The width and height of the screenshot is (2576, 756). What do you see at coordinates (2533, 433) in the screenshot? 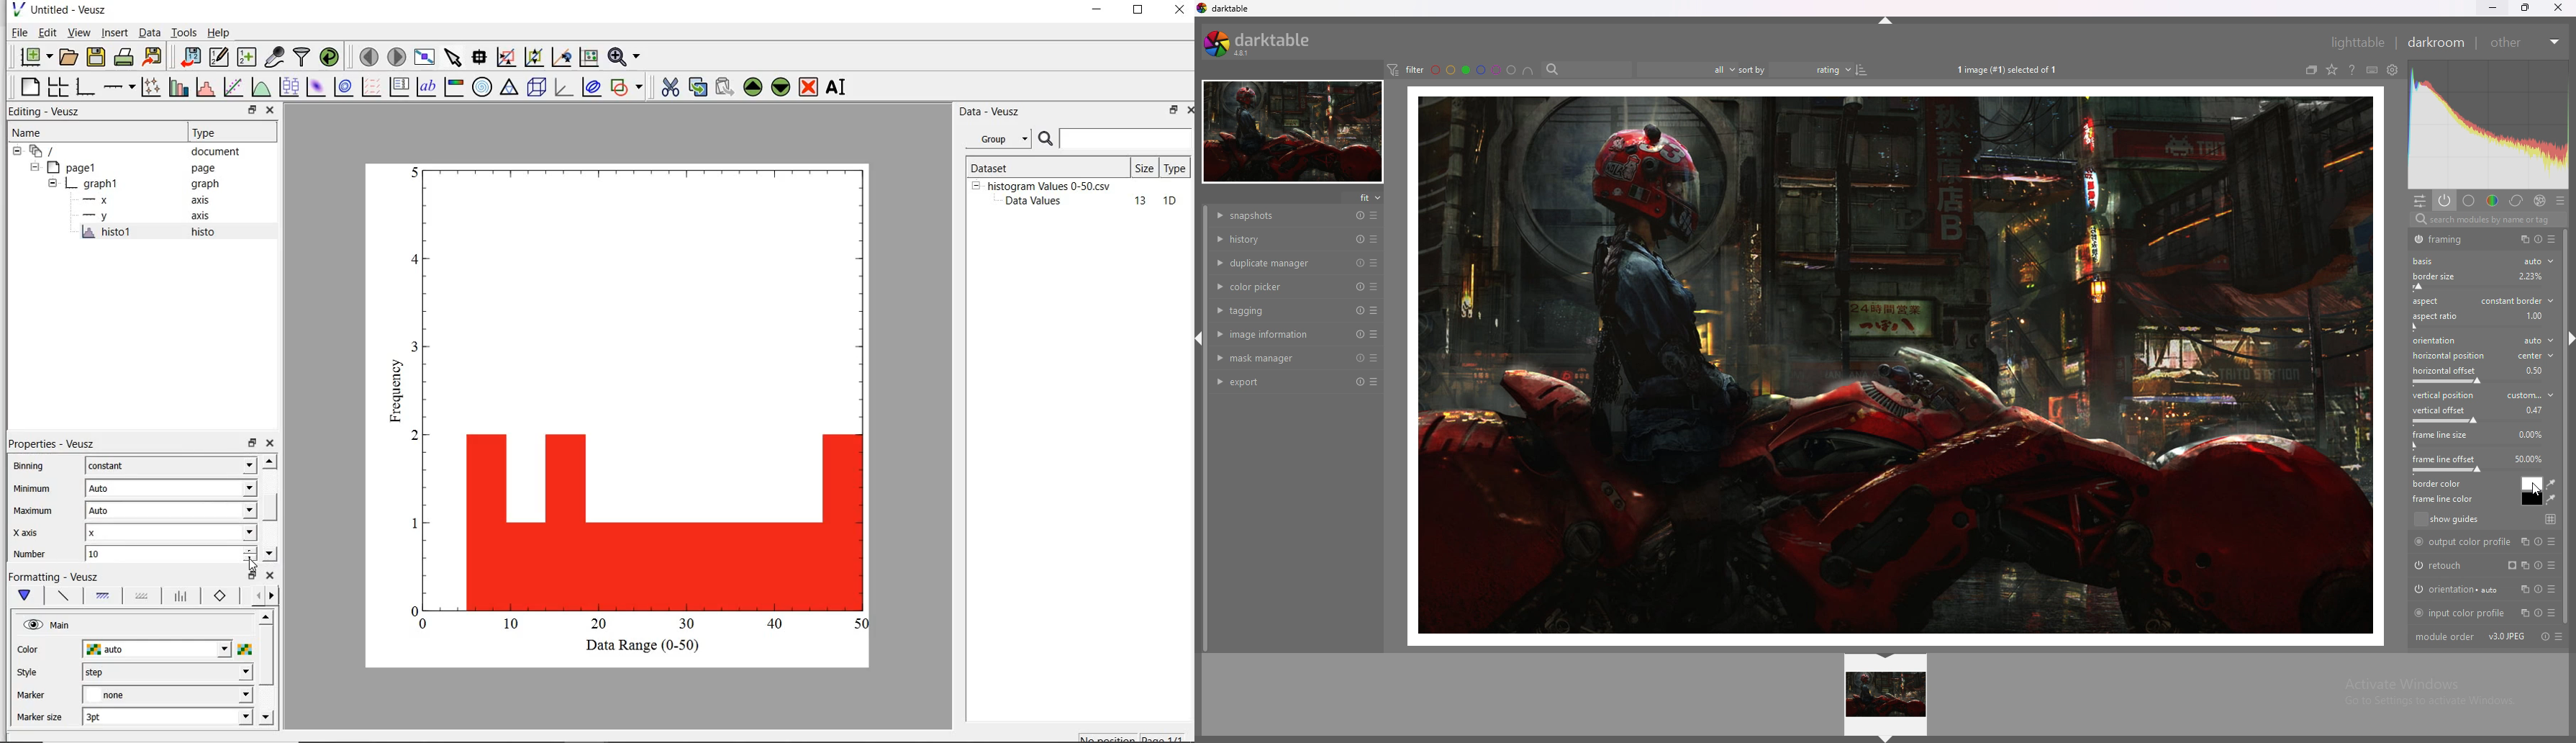
I see `percentage` at bounding box center [2533, 433].